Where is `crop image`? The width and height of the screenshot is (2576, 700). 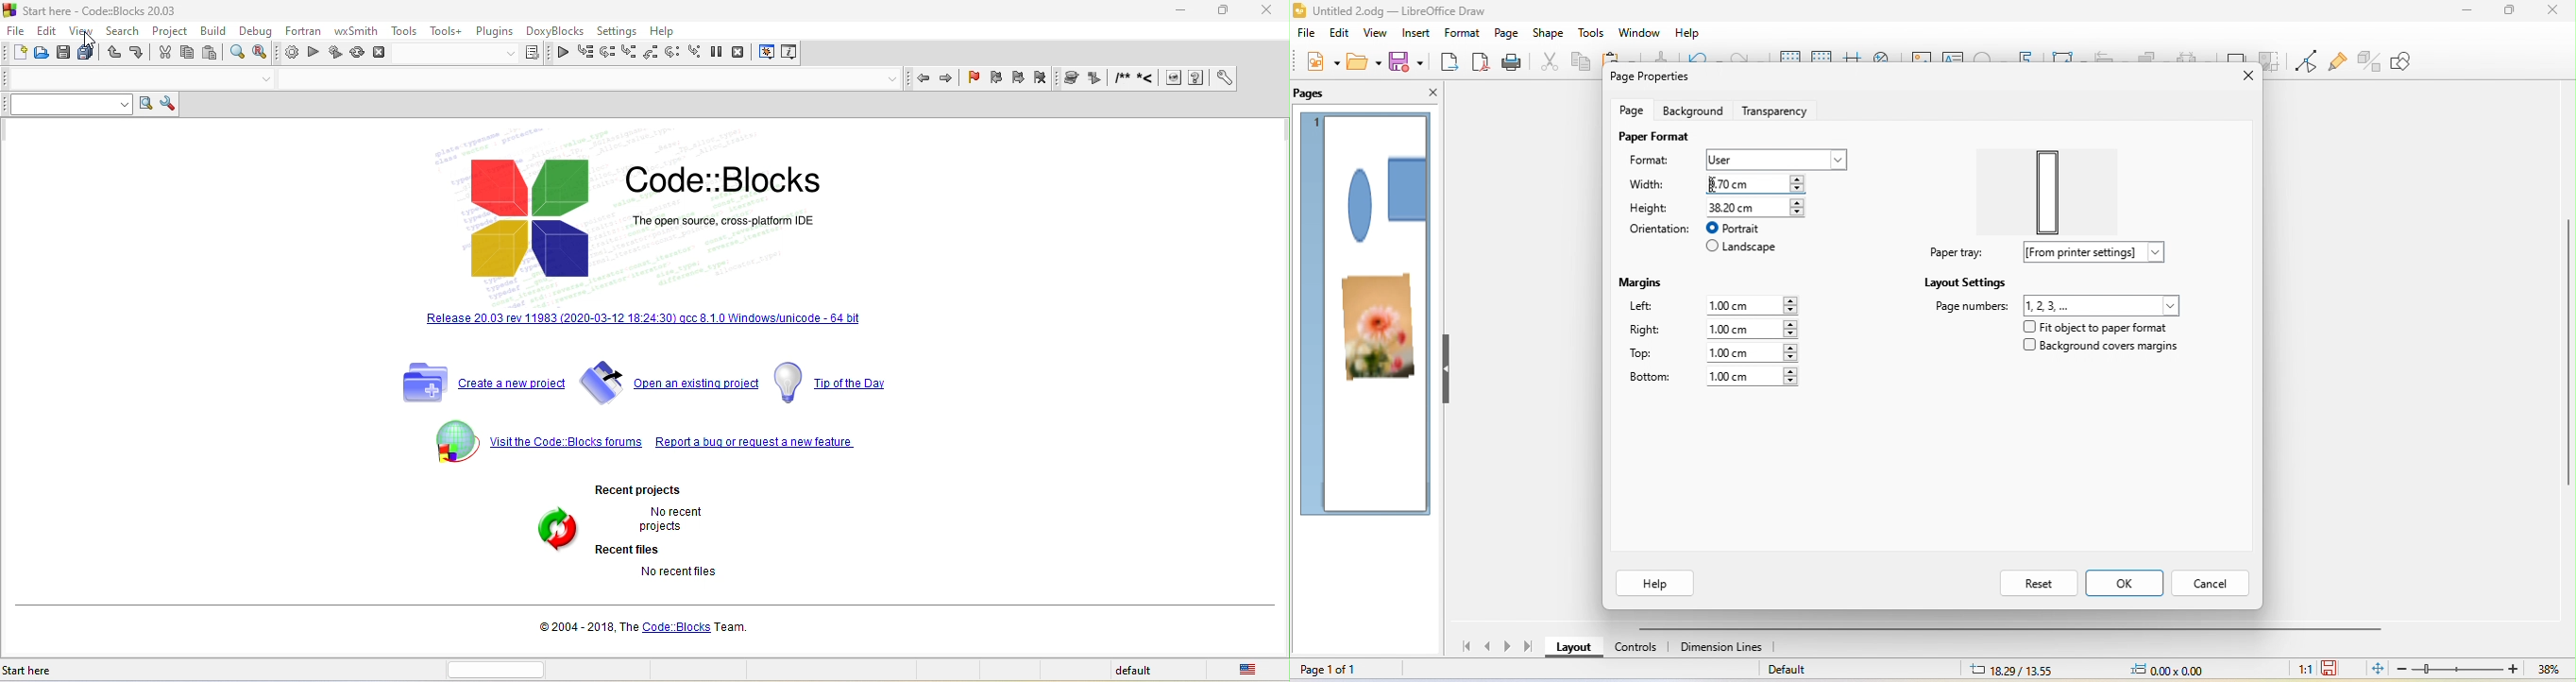 crop image is located at coordinates (2271, 51).